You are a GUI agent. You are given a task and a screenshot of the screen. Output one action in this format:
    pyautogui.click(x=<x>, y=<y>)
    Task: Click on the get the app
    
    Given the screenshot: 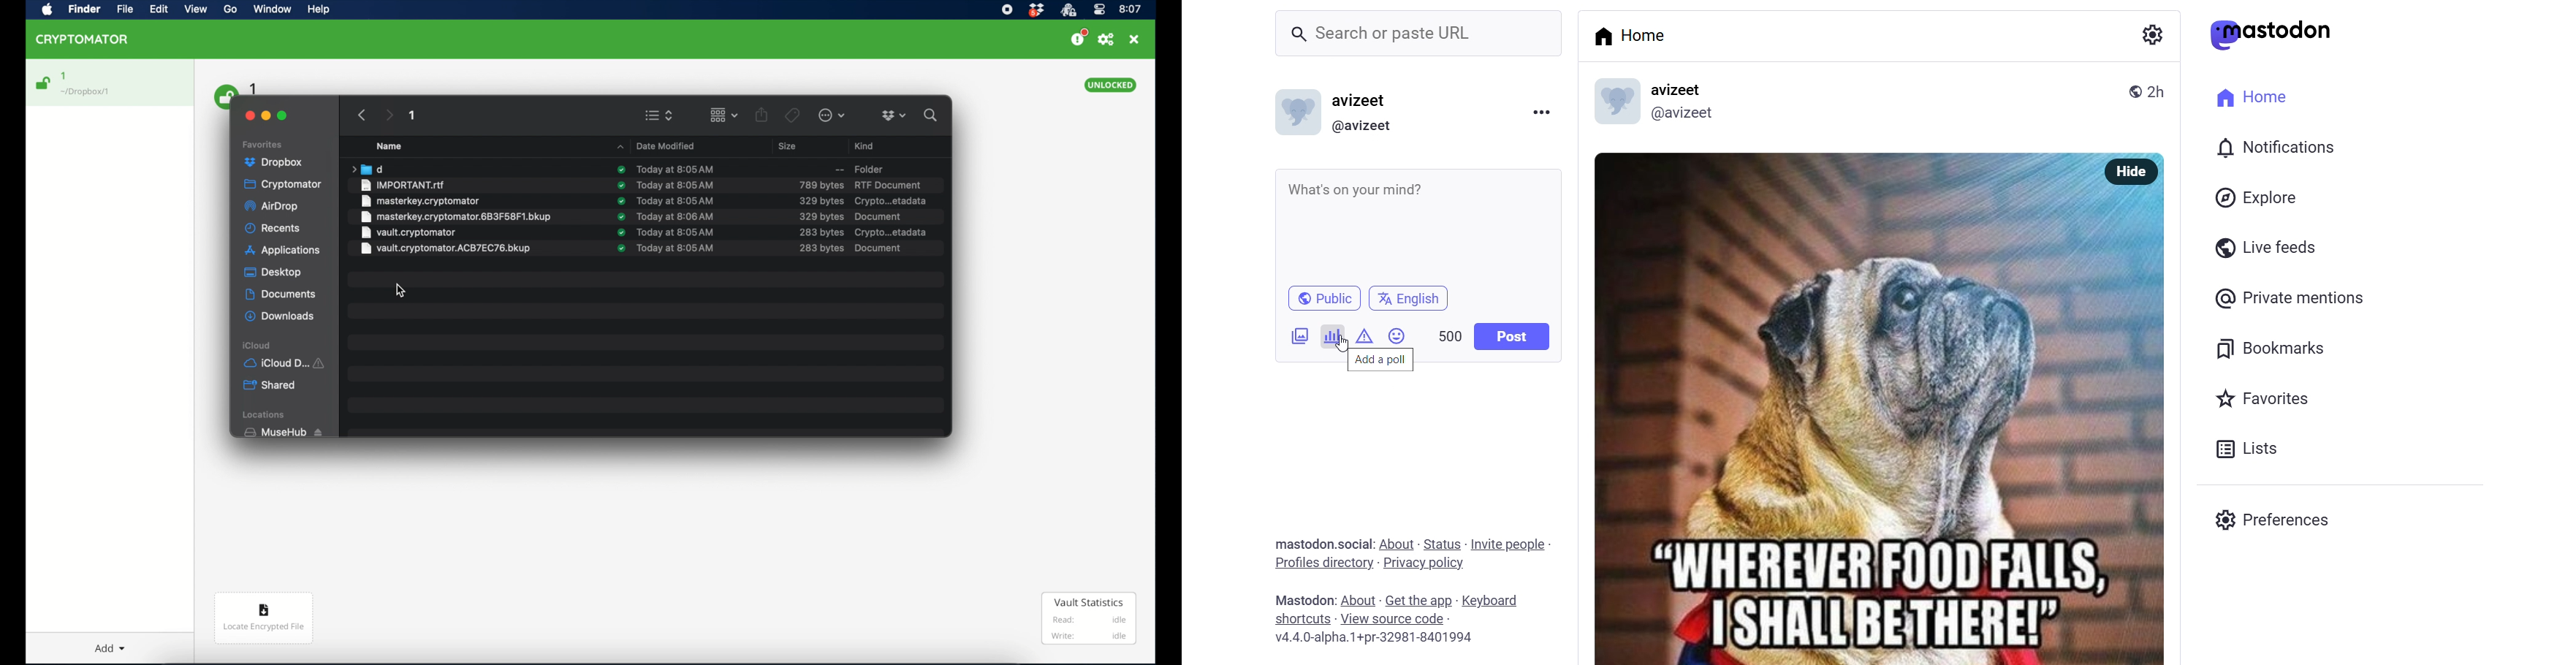 What is the action you would take?
    pyautogui.click(x=1419, y=599)
    